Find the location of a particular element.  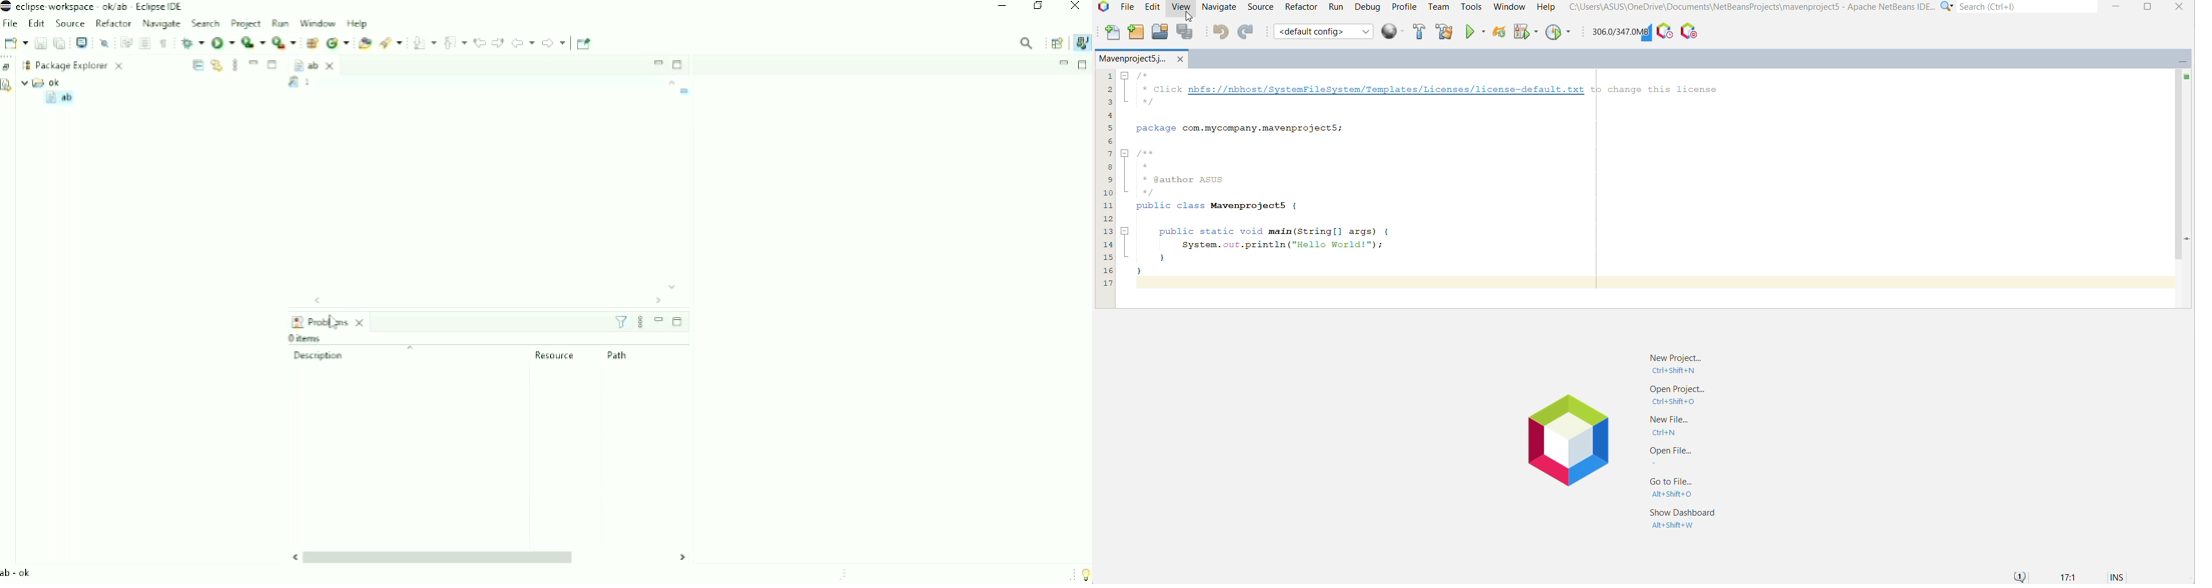

Search is located at coordinates (206, 22).